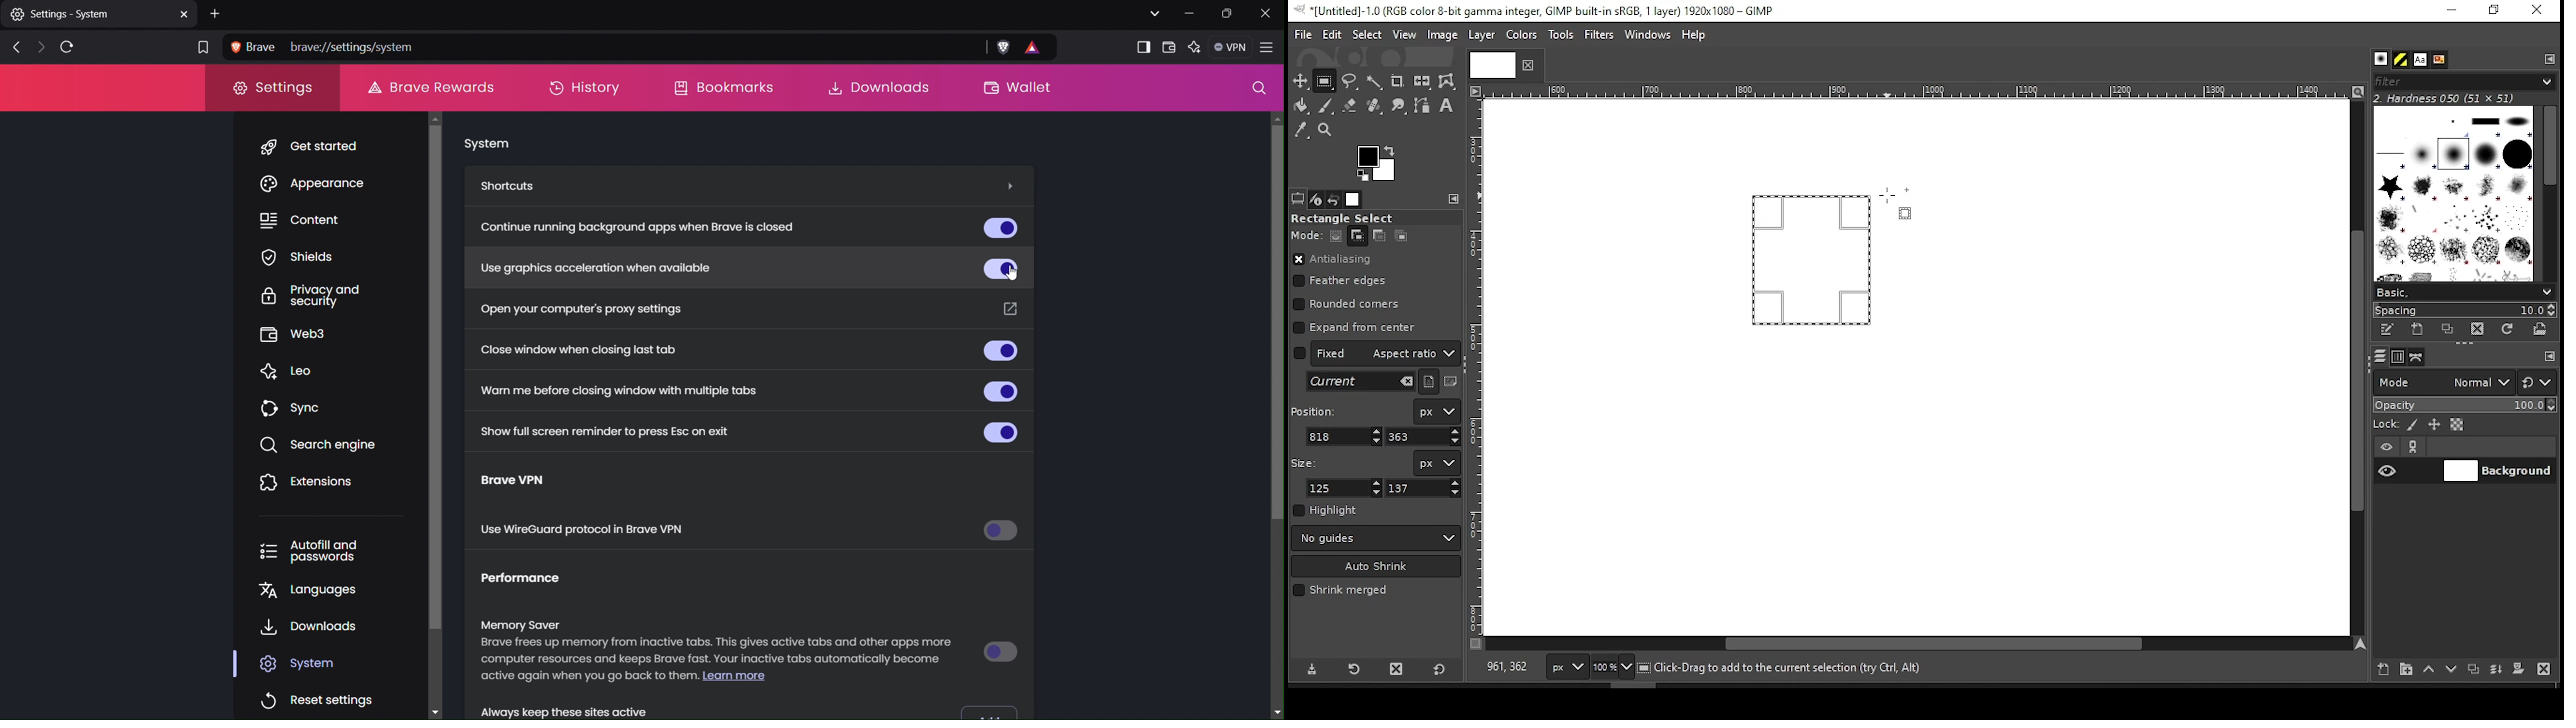 This screenshot has width=2576, height=728. I want to click on , so click(1276, 324).